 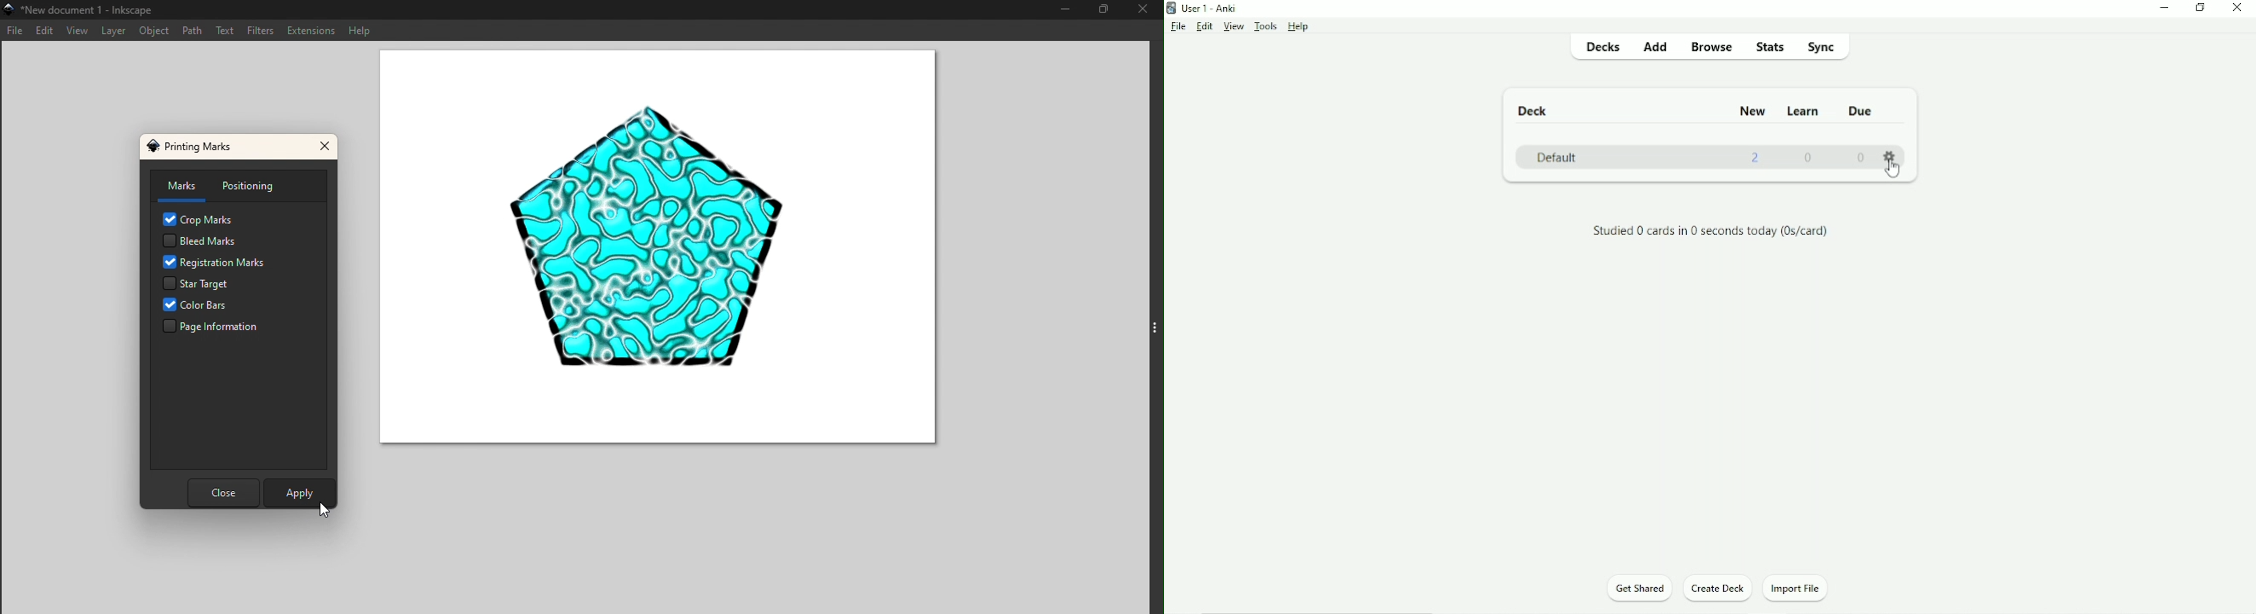 What do you see at coordinates (1096, 10) in the screenshot?
I see `Maximize` at bounding box center [1096, 10].